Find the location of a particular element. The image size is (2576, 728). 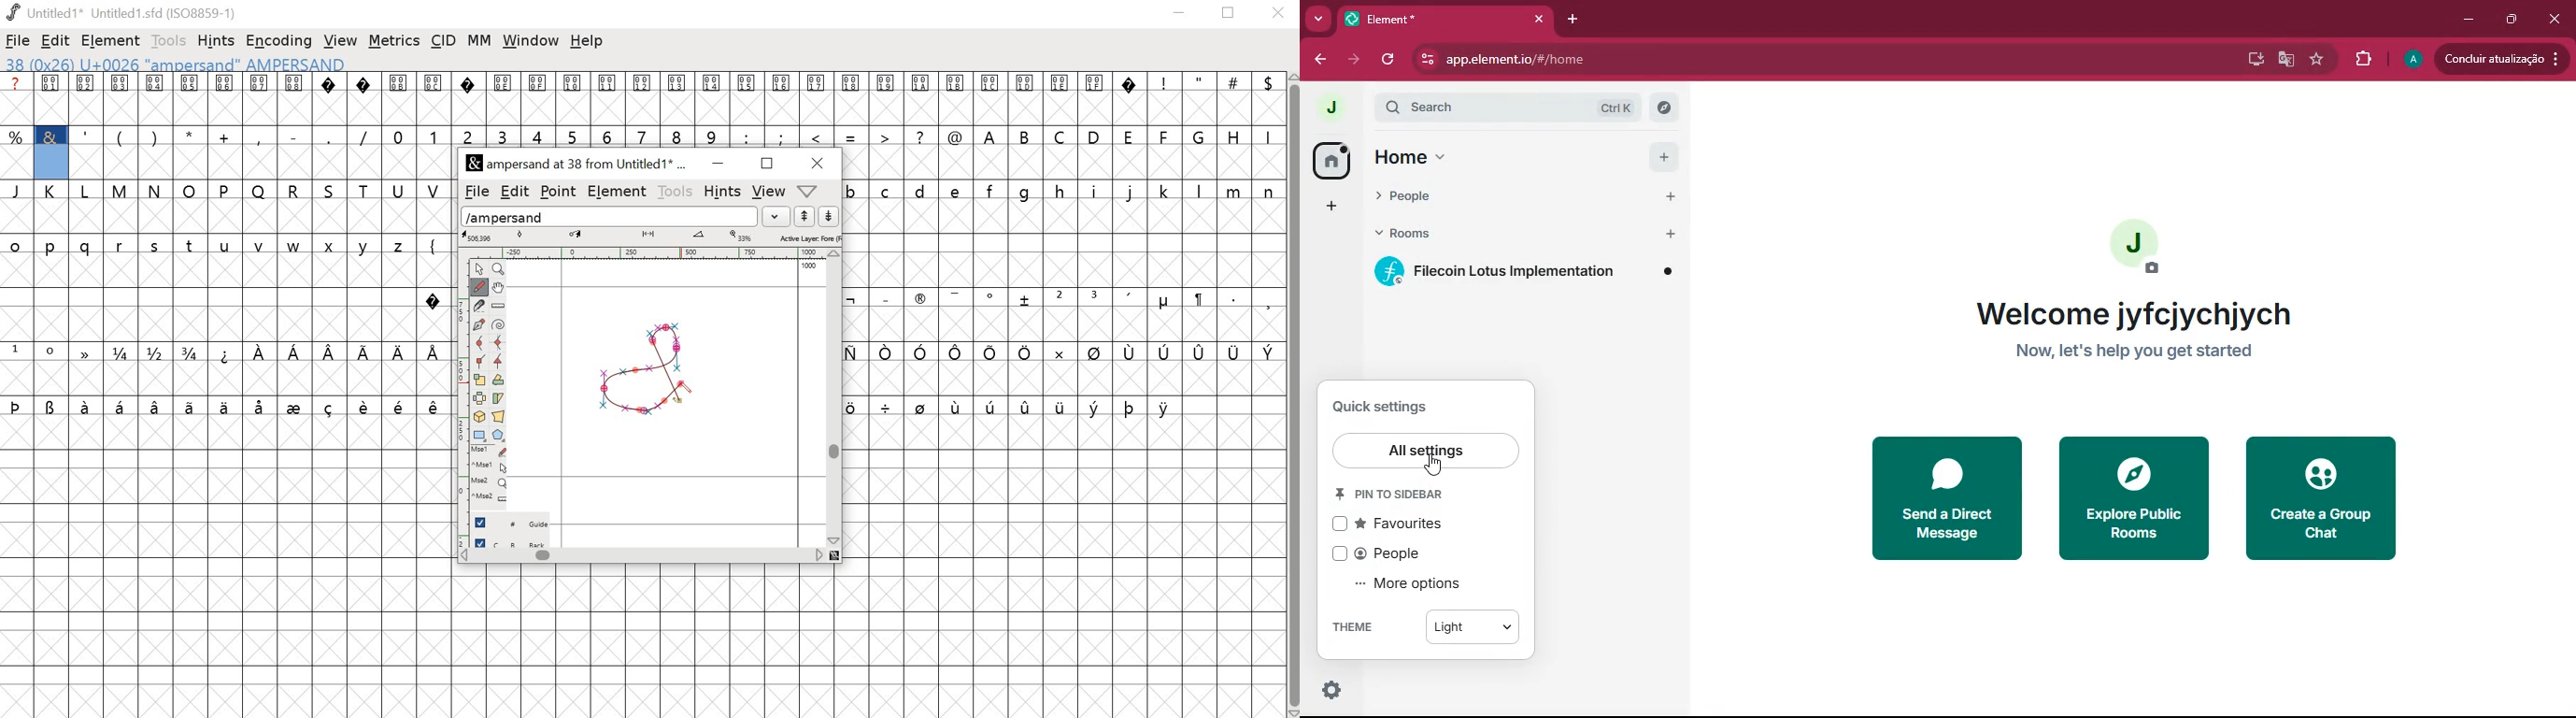

symbol is located at coordinates (887, 353).